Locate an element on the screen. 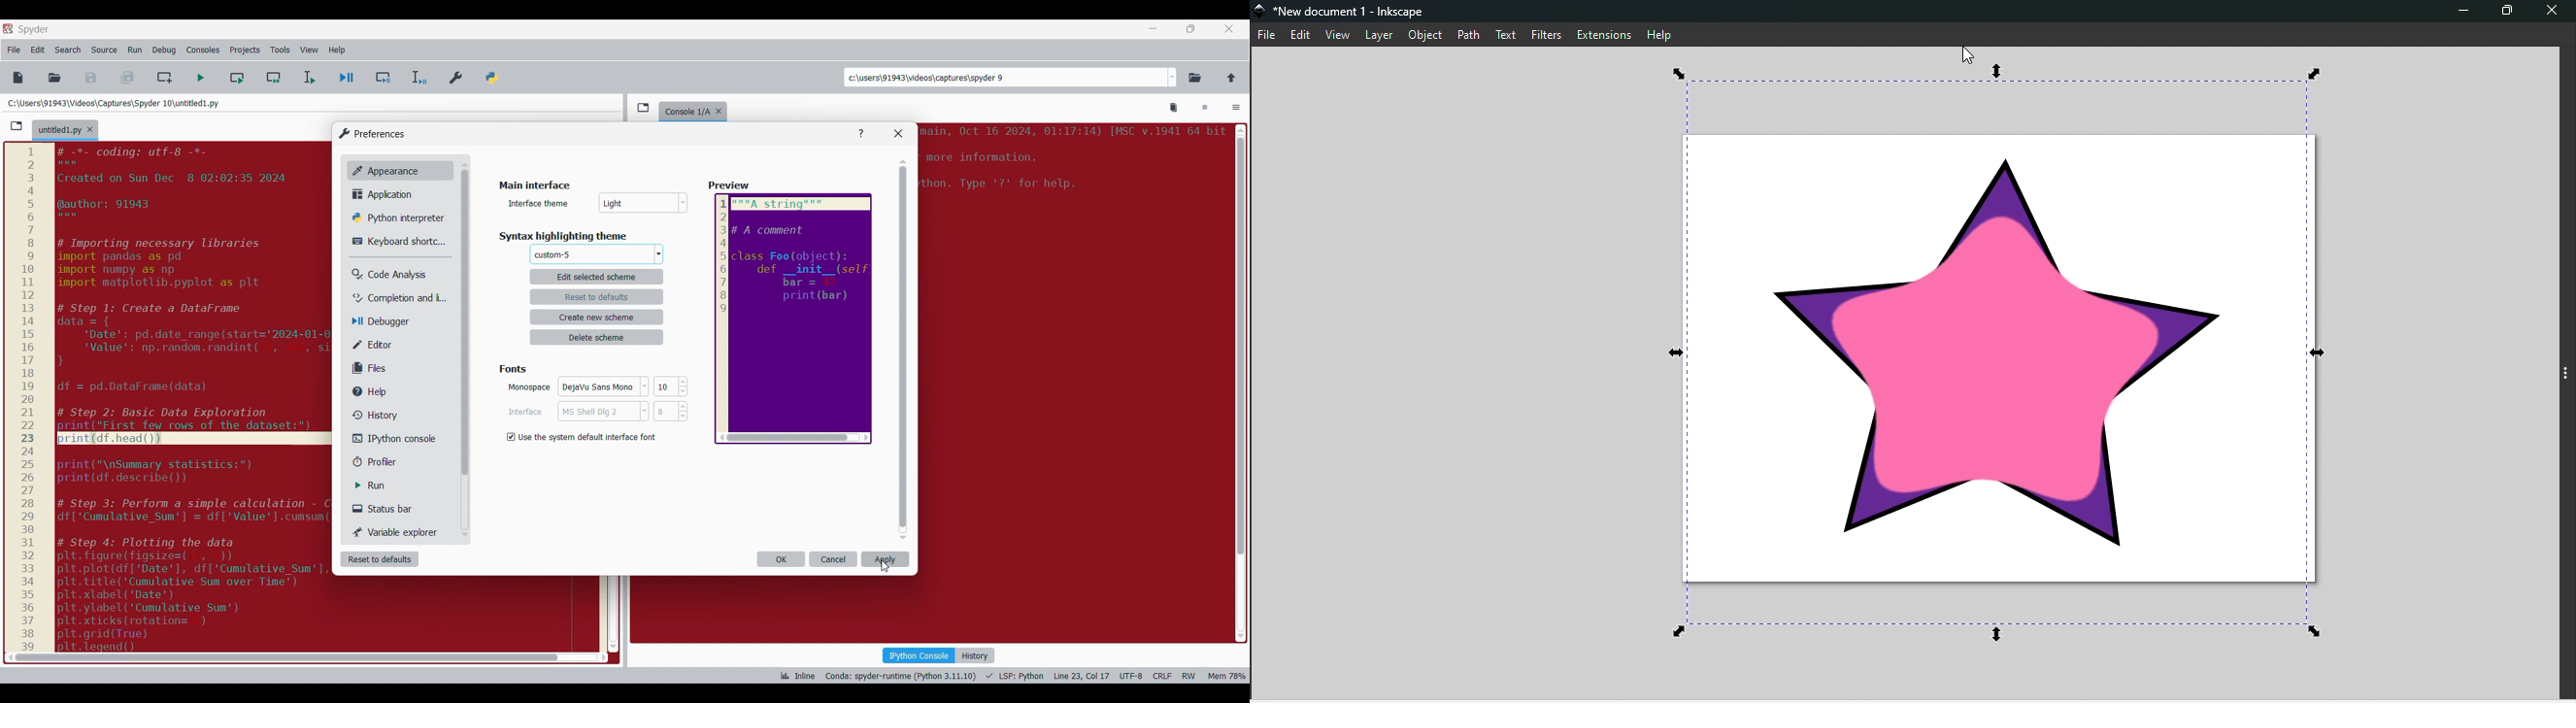 The width and height of the screenshot is (2576, 728). Preferences is located at coordinates (457, 75).